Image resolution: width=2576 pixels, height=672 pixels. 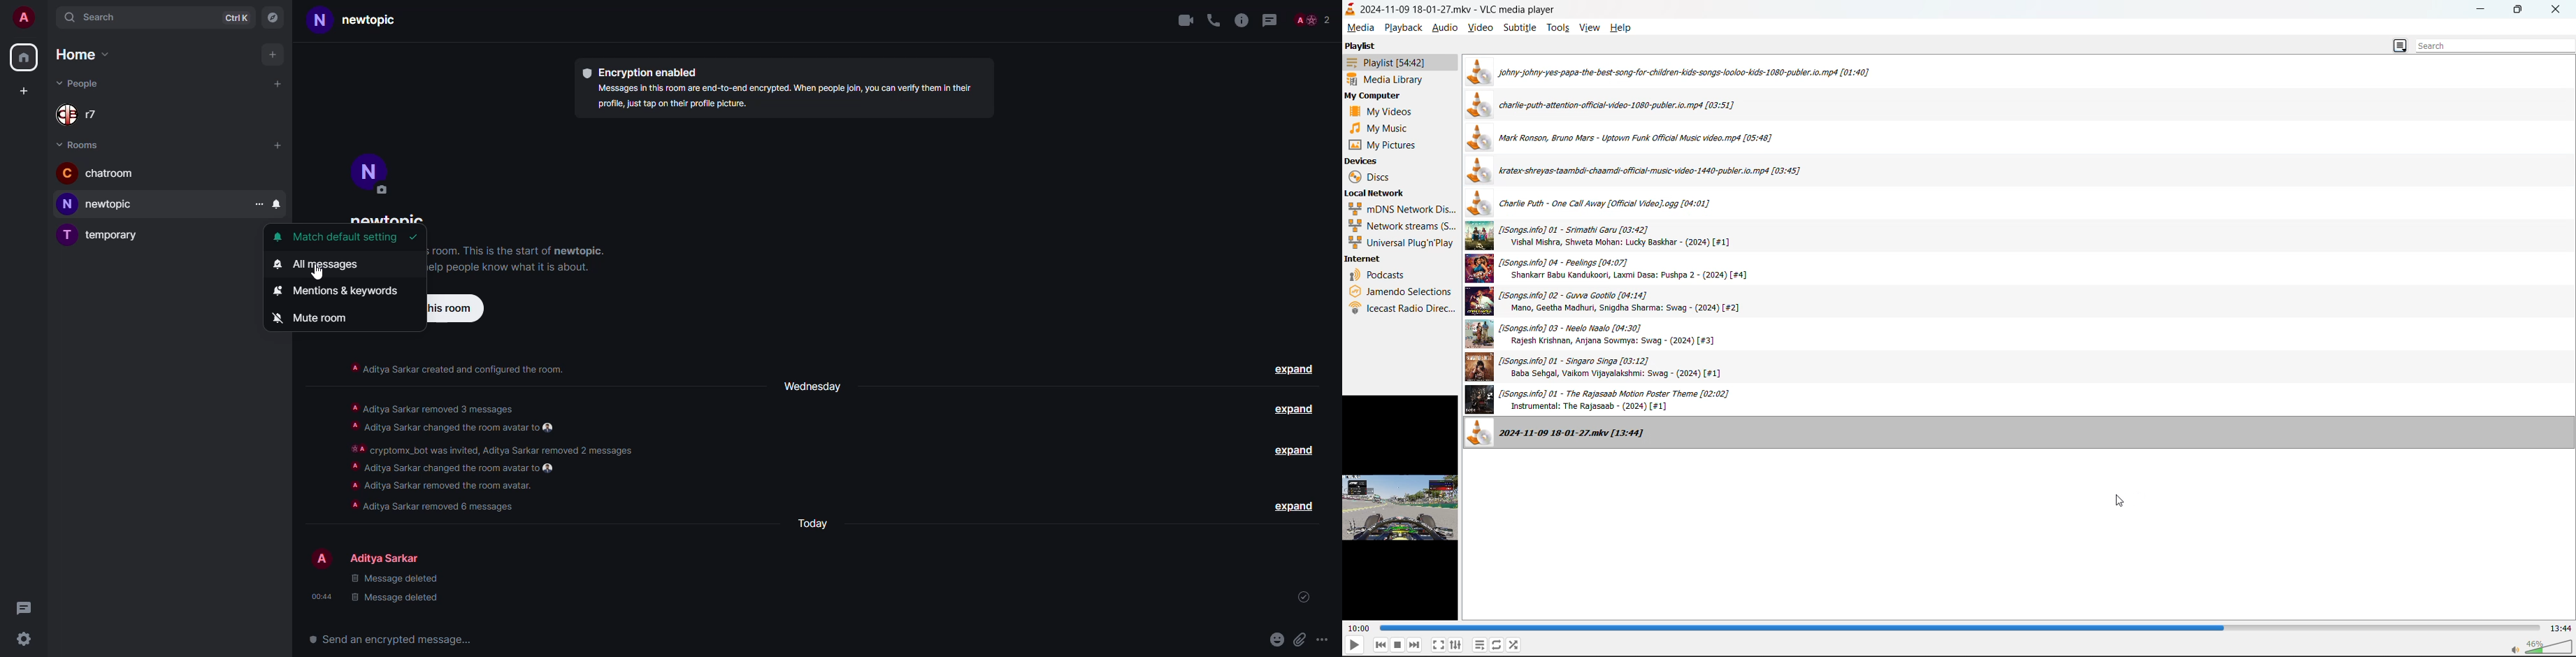 I want to click on encryption enabled, so click(x=645, y=73).